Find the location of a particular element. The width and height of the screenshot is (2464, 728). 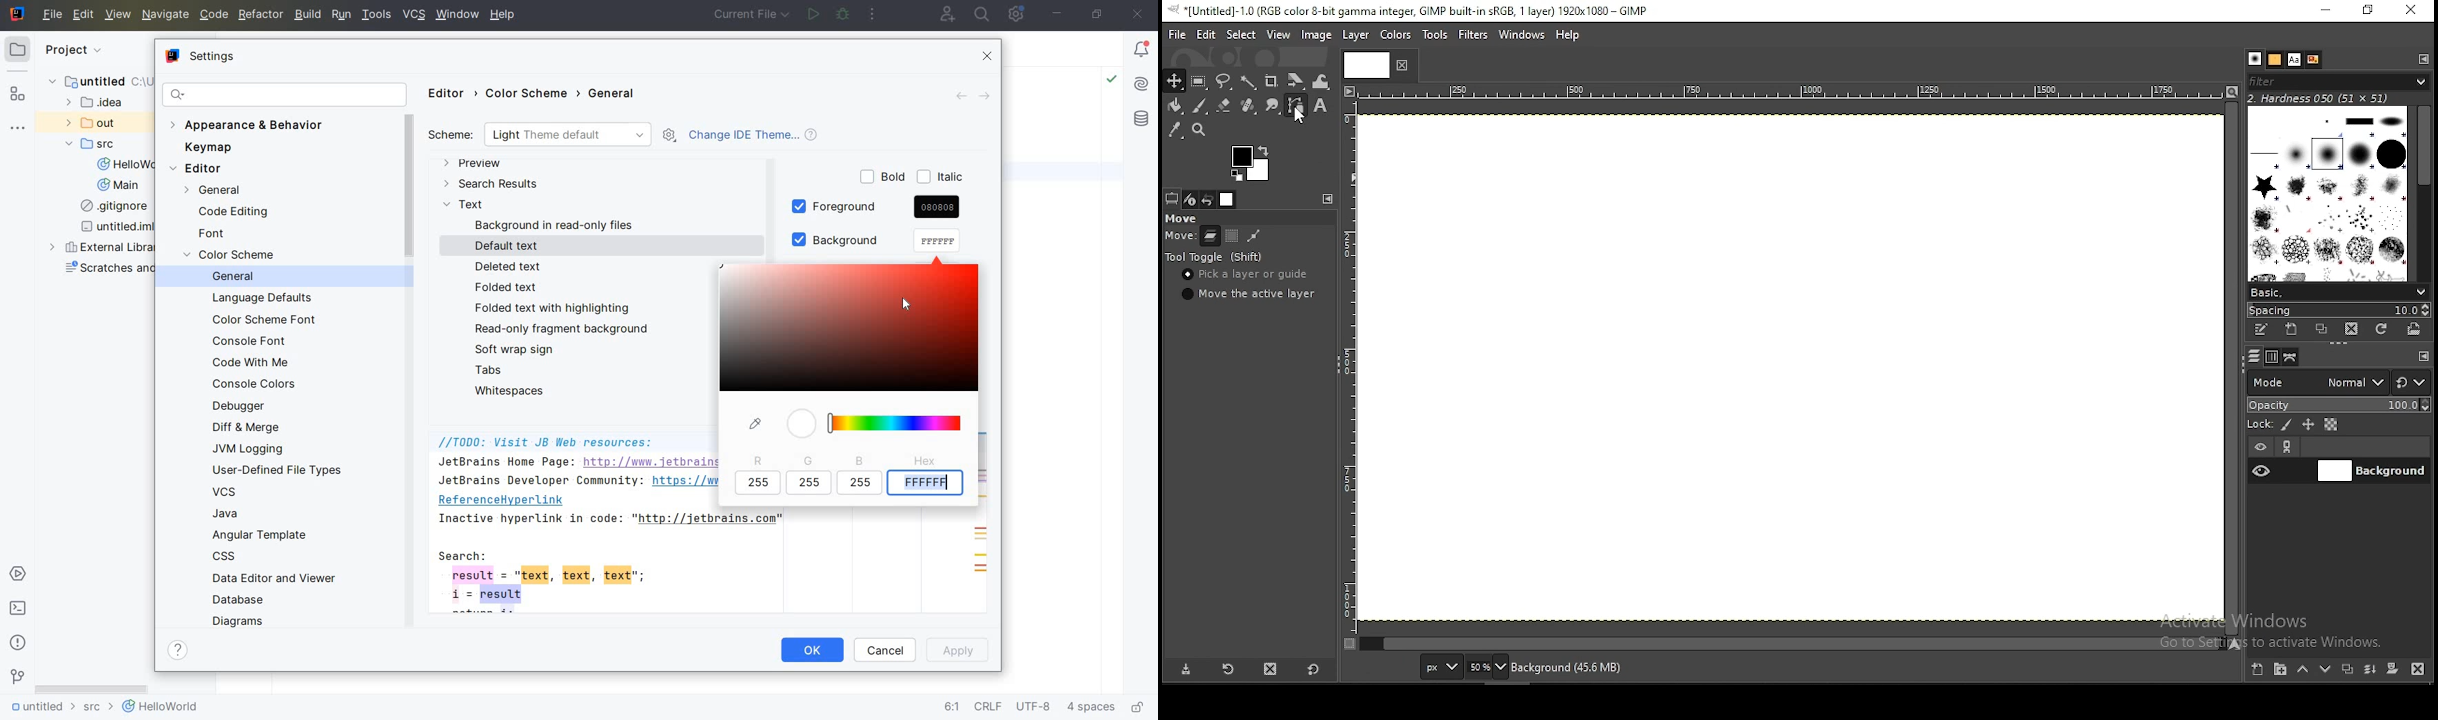

create a new brush is located at coordinates (2293, 329).